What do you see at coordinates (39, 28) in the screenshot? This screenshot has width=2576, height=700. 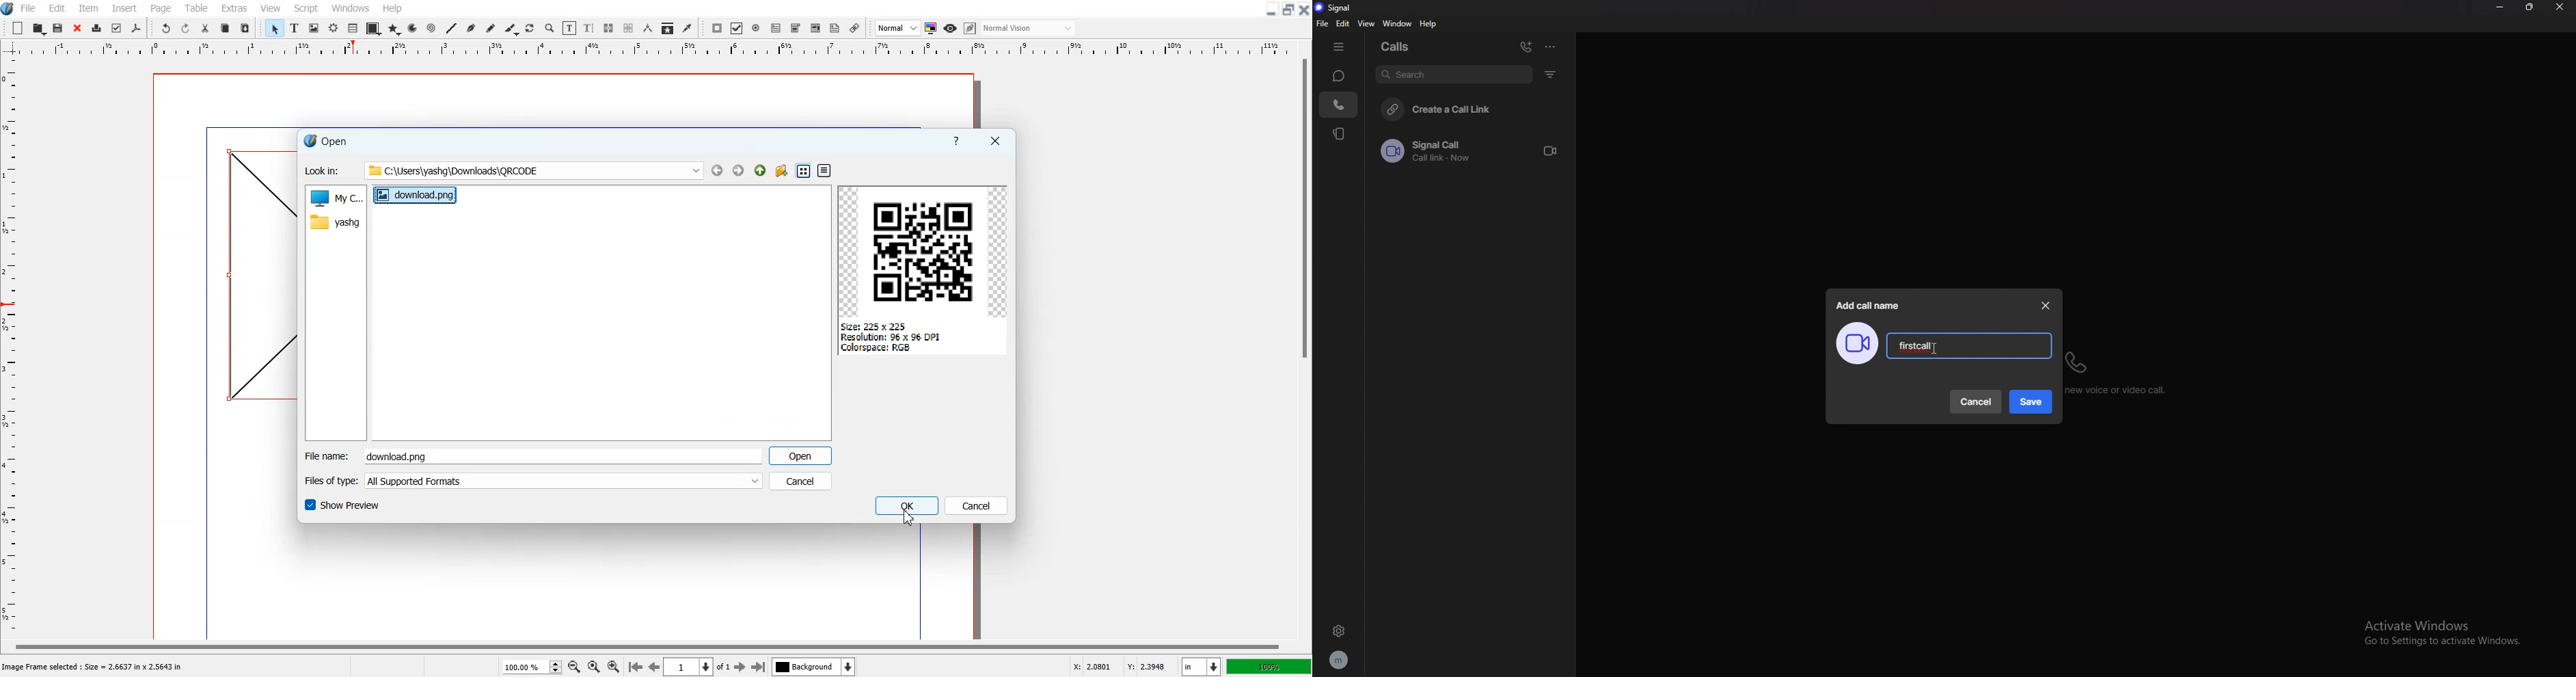 I see `Open` at bounding box center [39, 28].